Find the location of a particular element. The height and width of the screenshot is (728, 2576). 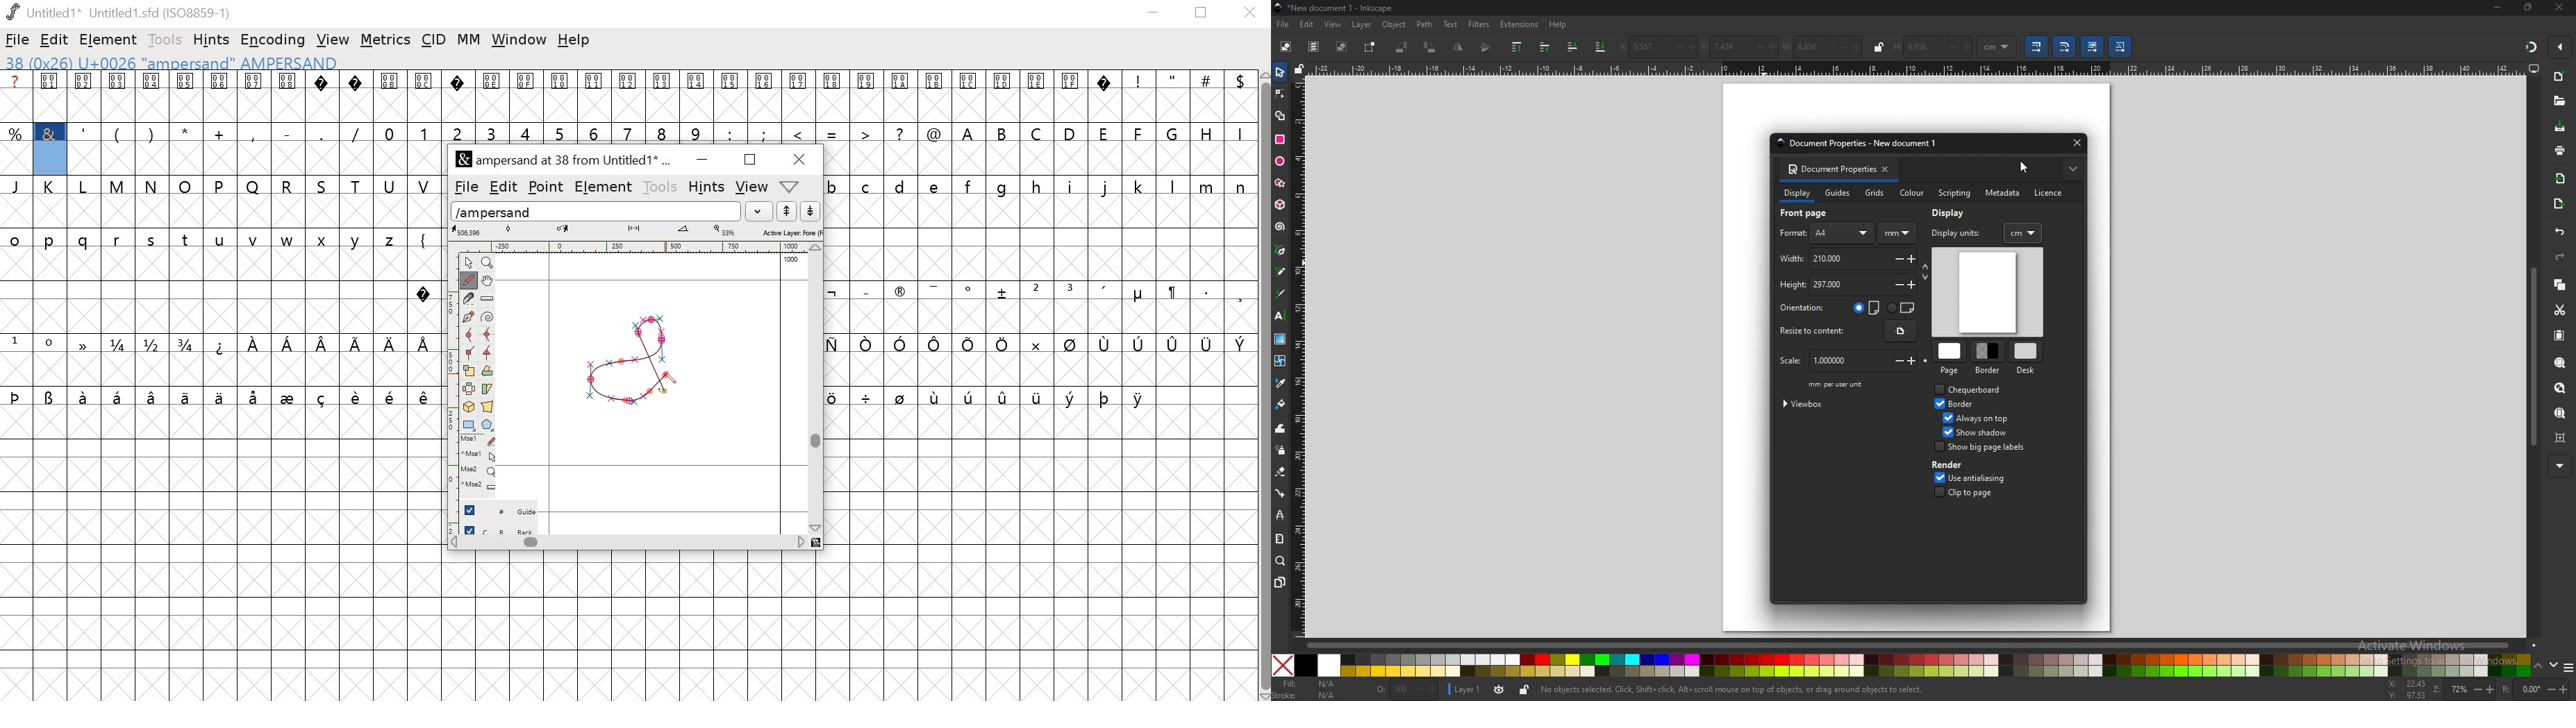

desk is located at coordinates (2025, 358).